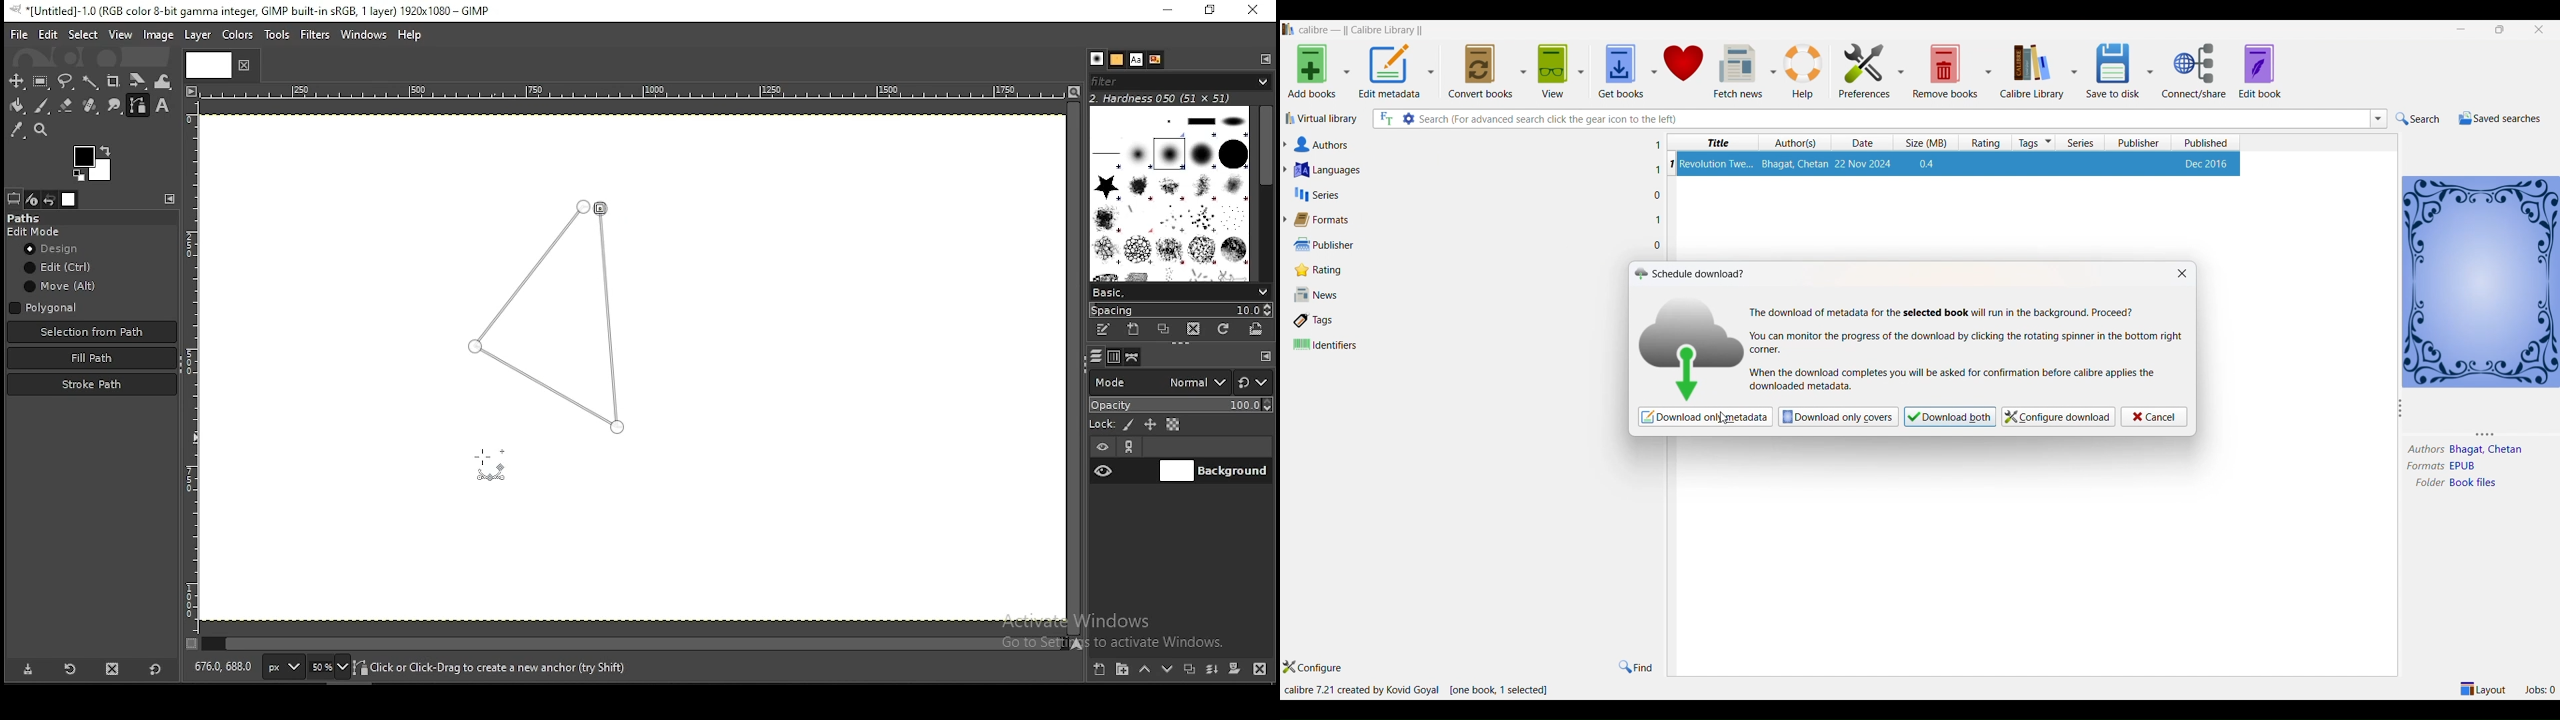  I want to click on reset to default values, so click(156, 674).